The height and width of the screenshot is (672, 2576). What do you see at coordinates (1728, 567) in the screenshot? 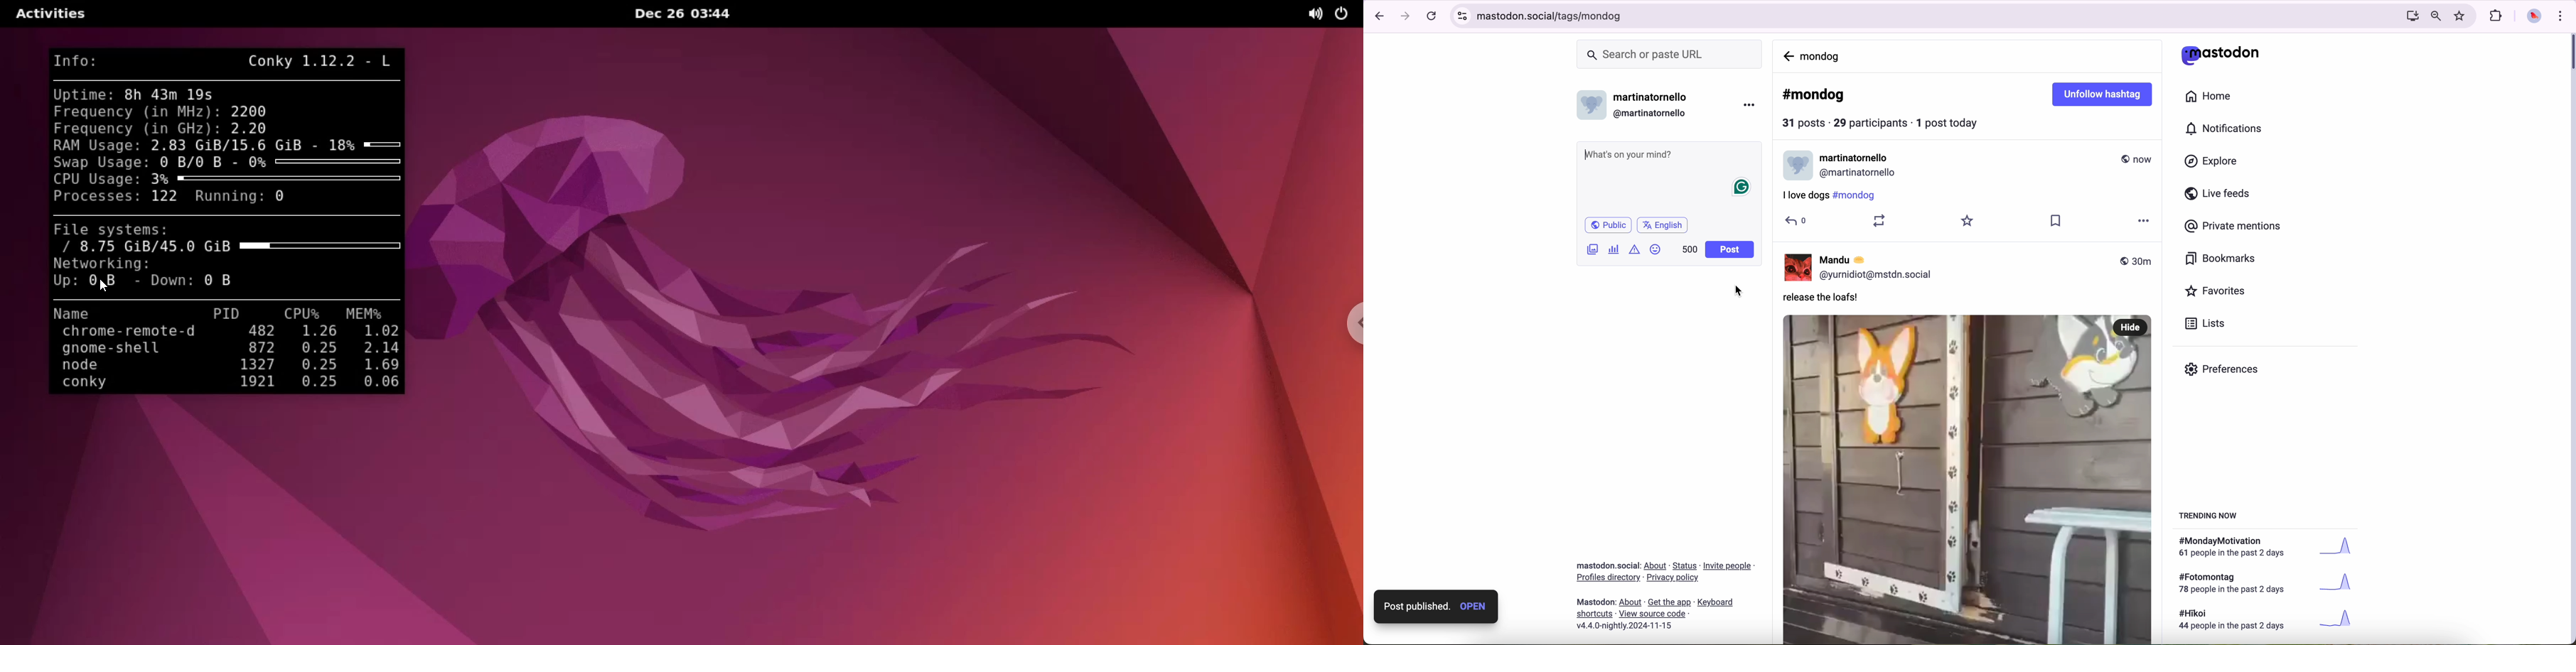
I see `link` at bounding box center [1728, 567].